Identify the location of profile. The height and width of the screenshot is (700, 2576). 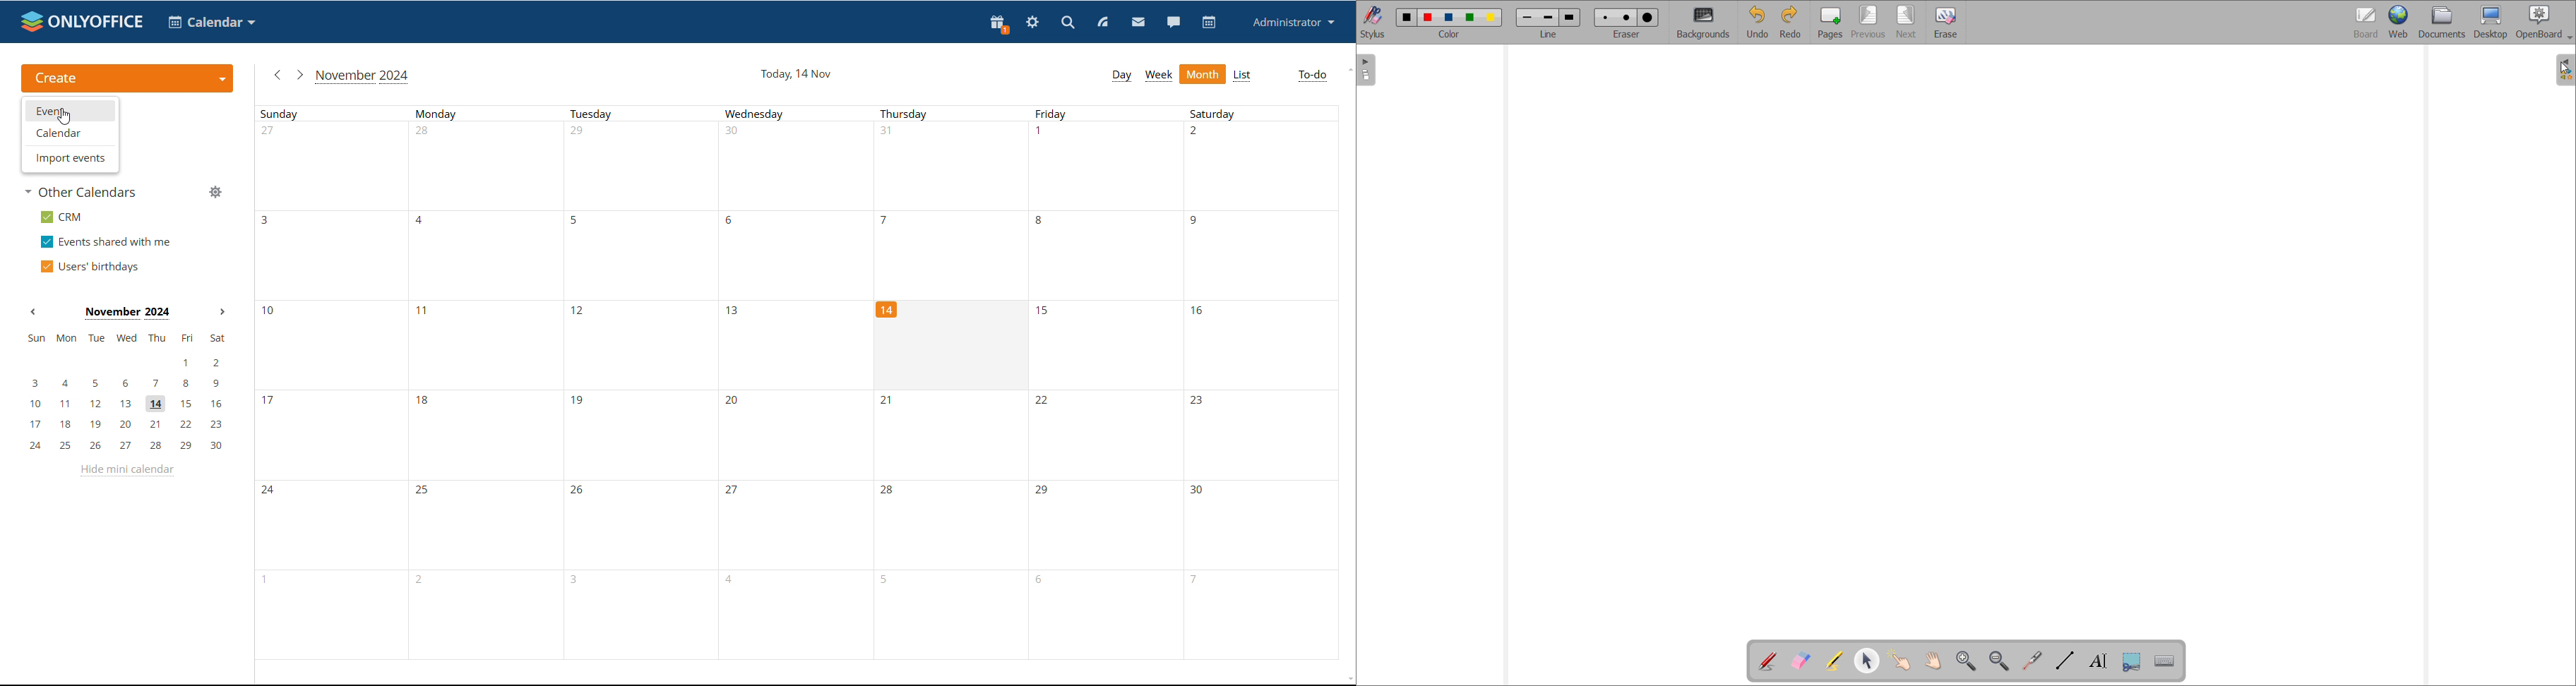
(1294, 22).